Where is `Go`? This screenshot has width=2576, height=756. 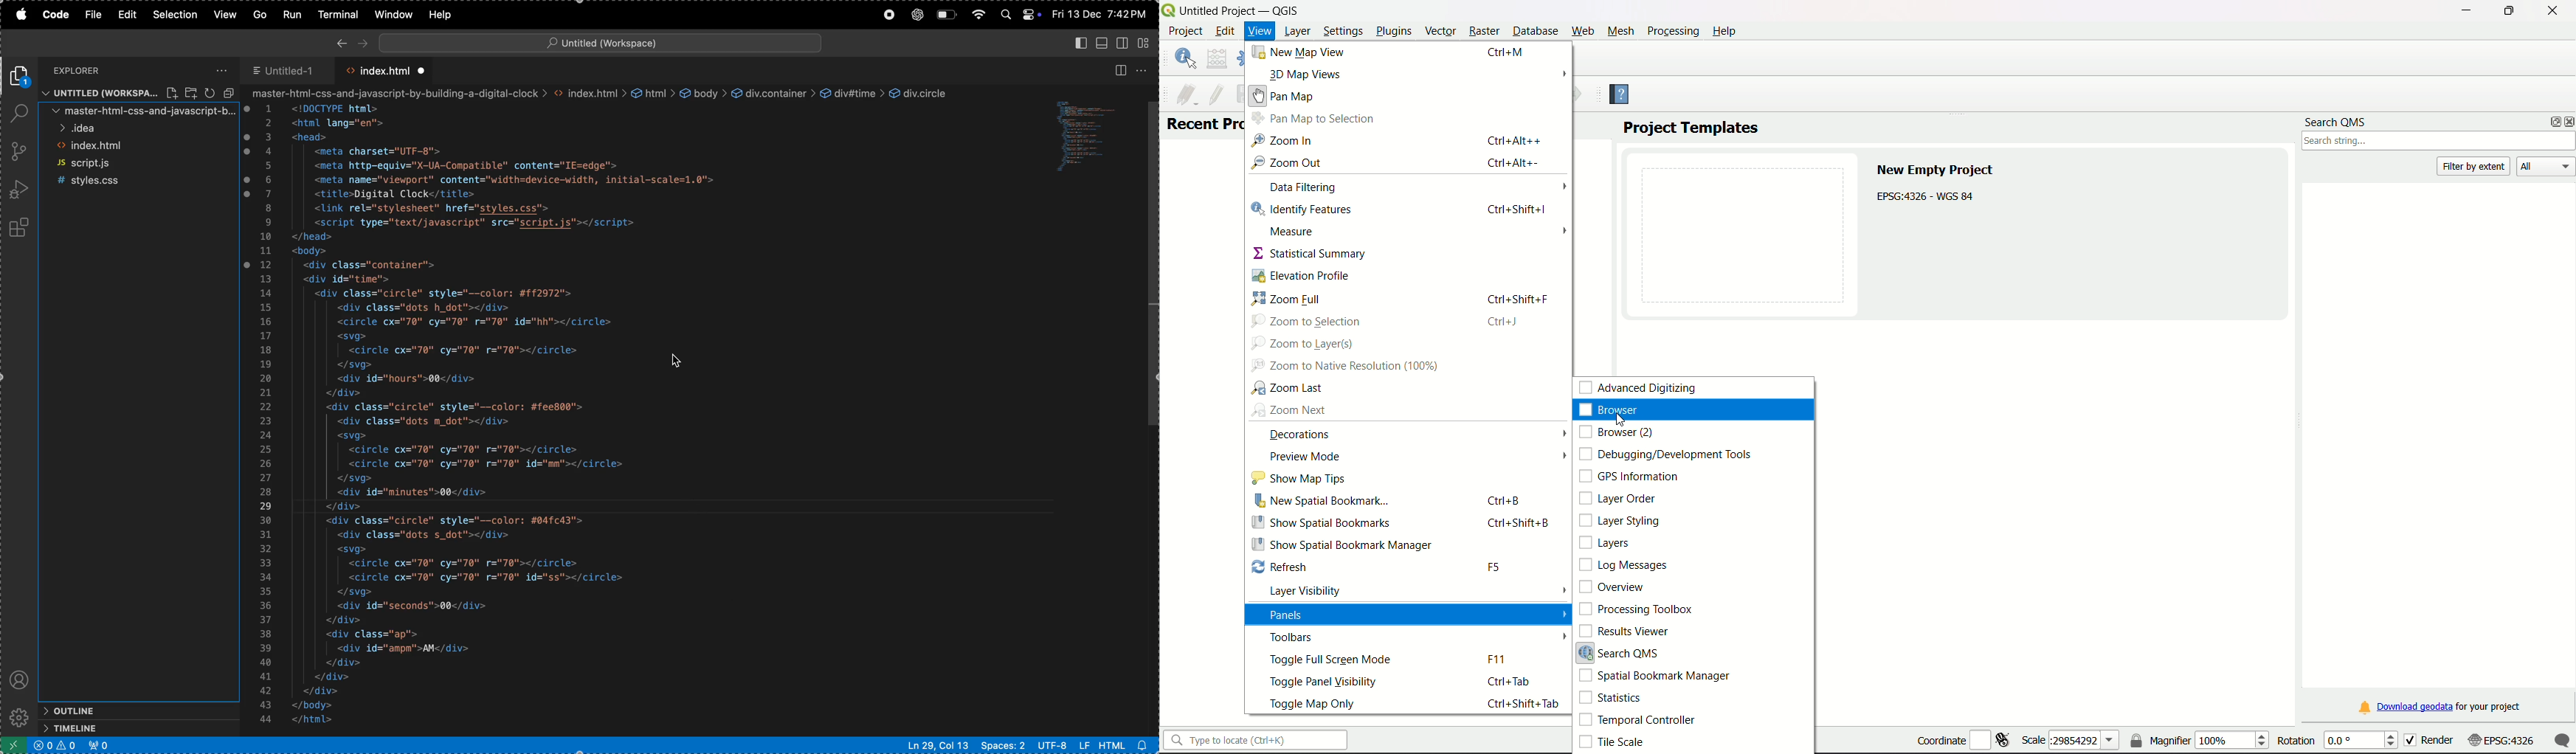
Go is located at coordinates (262, 14).